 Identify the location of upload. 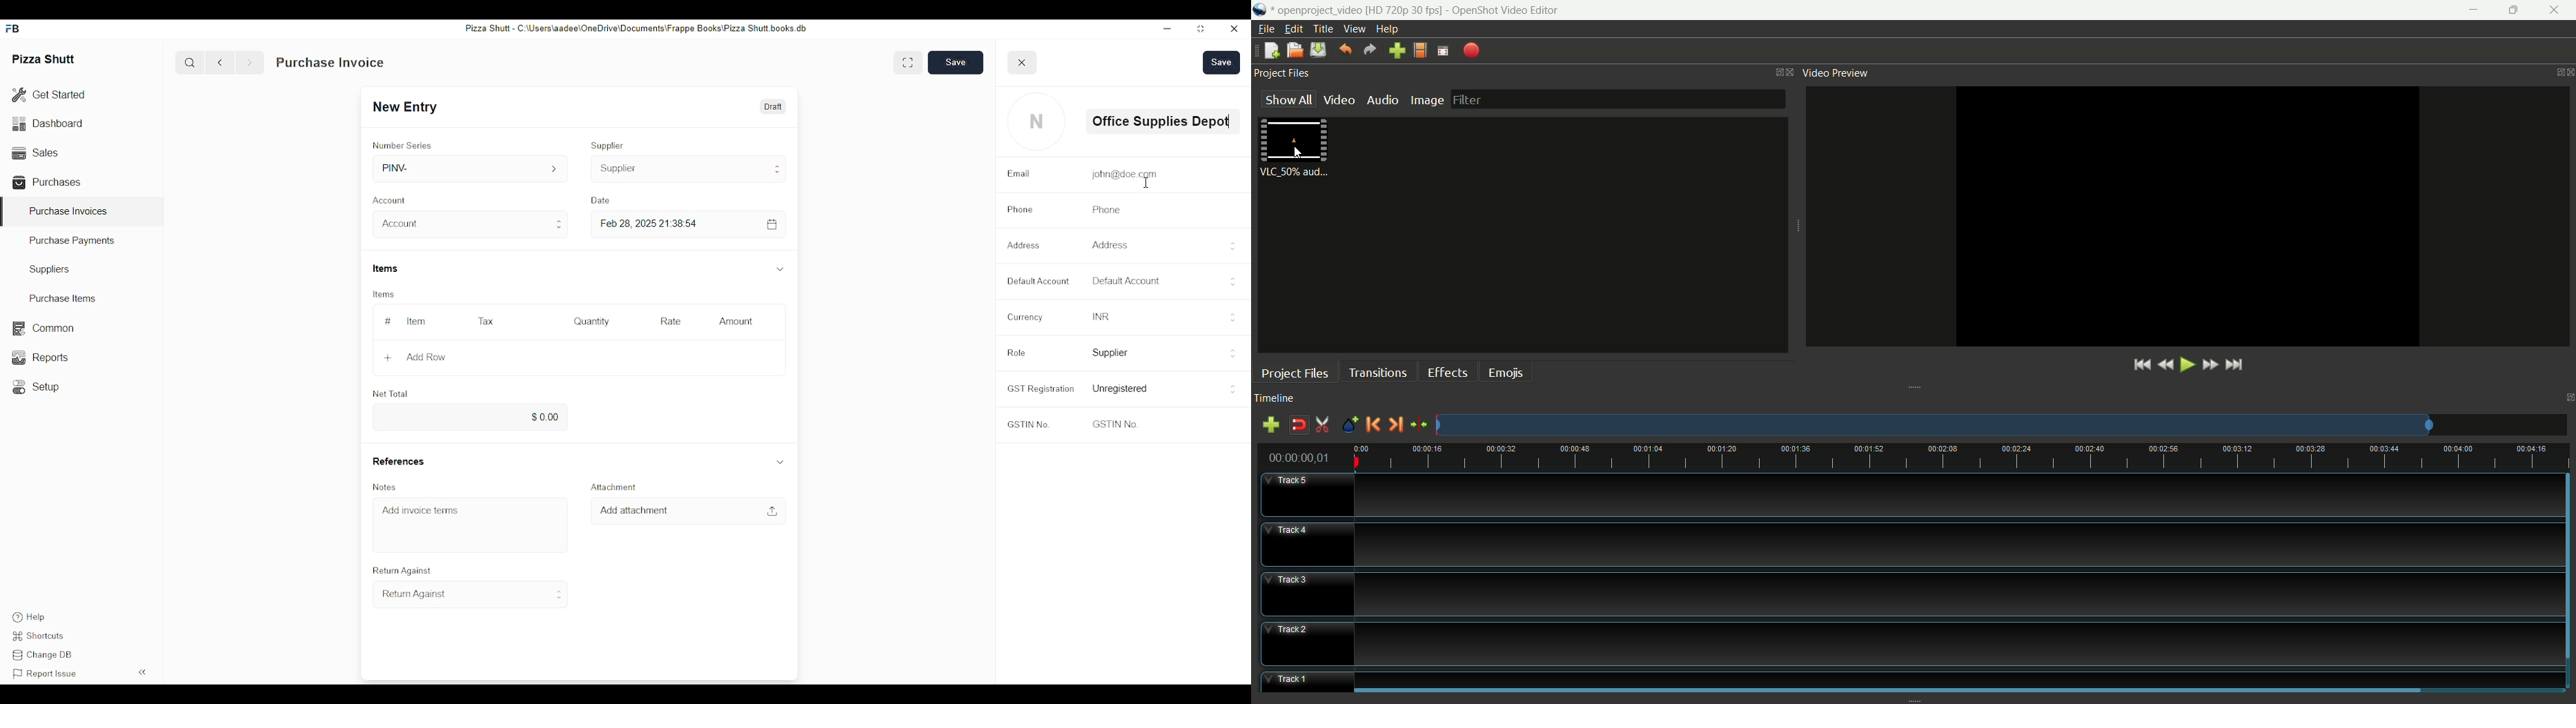
(772, 511).